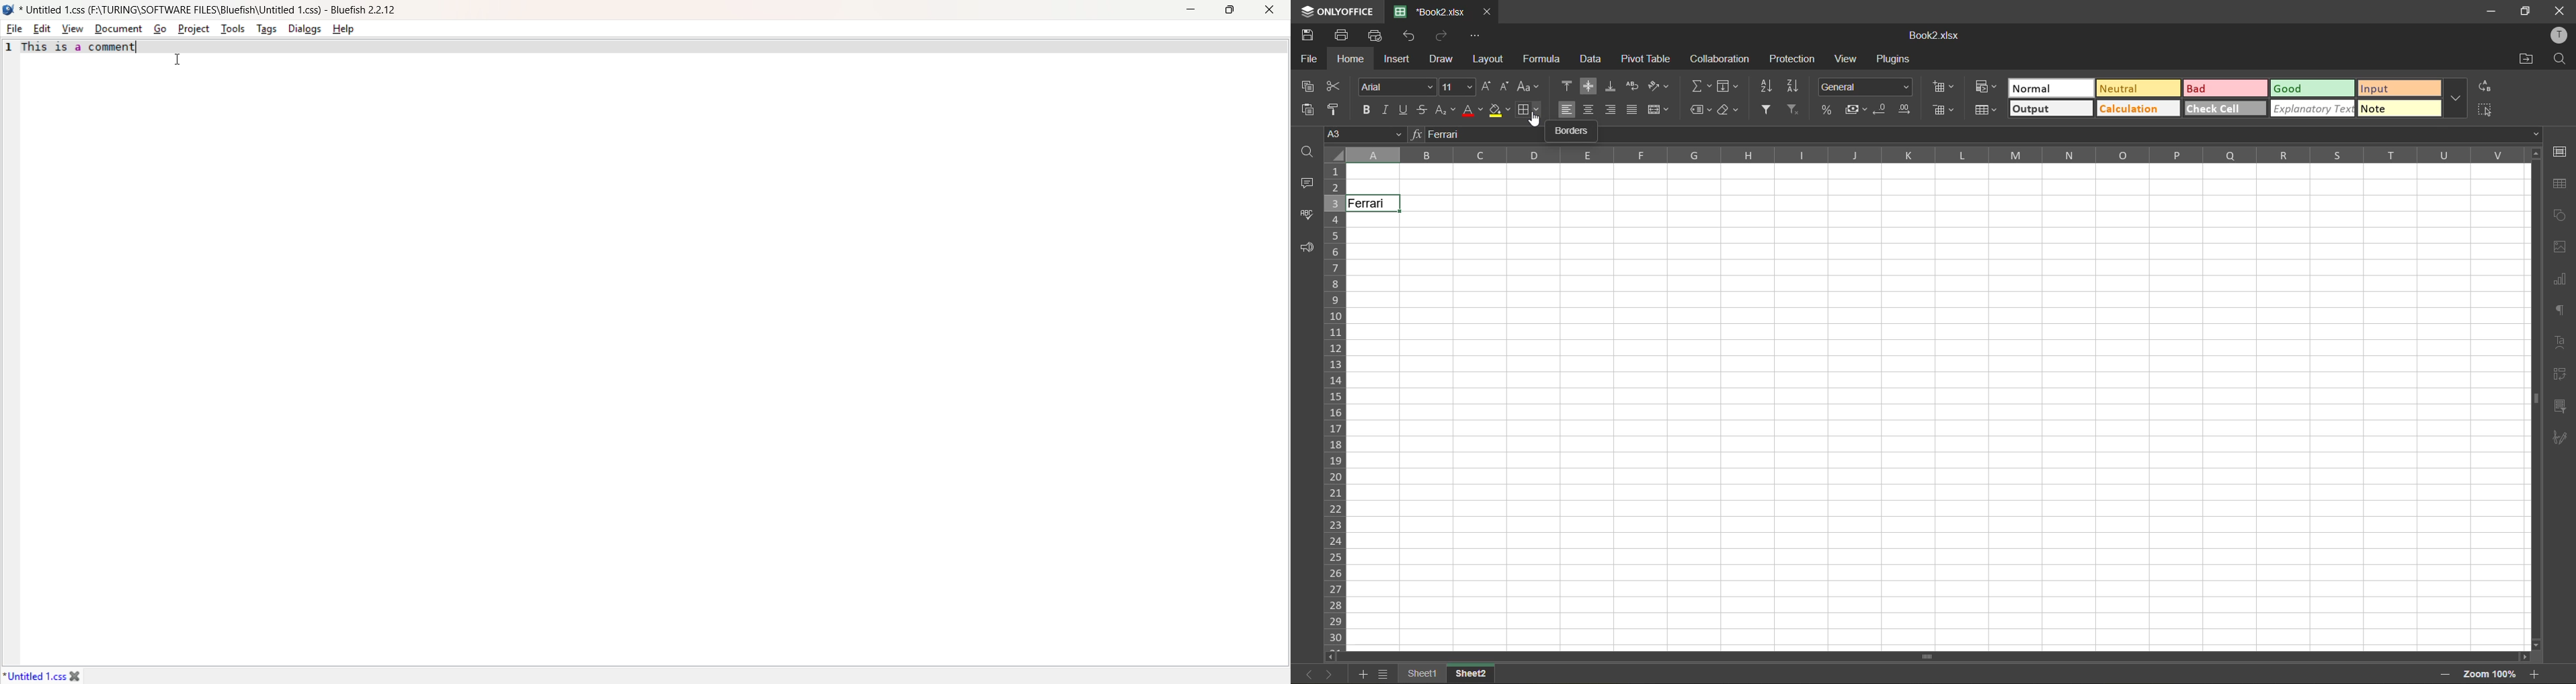 This screenshot has height=700, width=2576. I want to click on paragraph, so click(2561, 312).